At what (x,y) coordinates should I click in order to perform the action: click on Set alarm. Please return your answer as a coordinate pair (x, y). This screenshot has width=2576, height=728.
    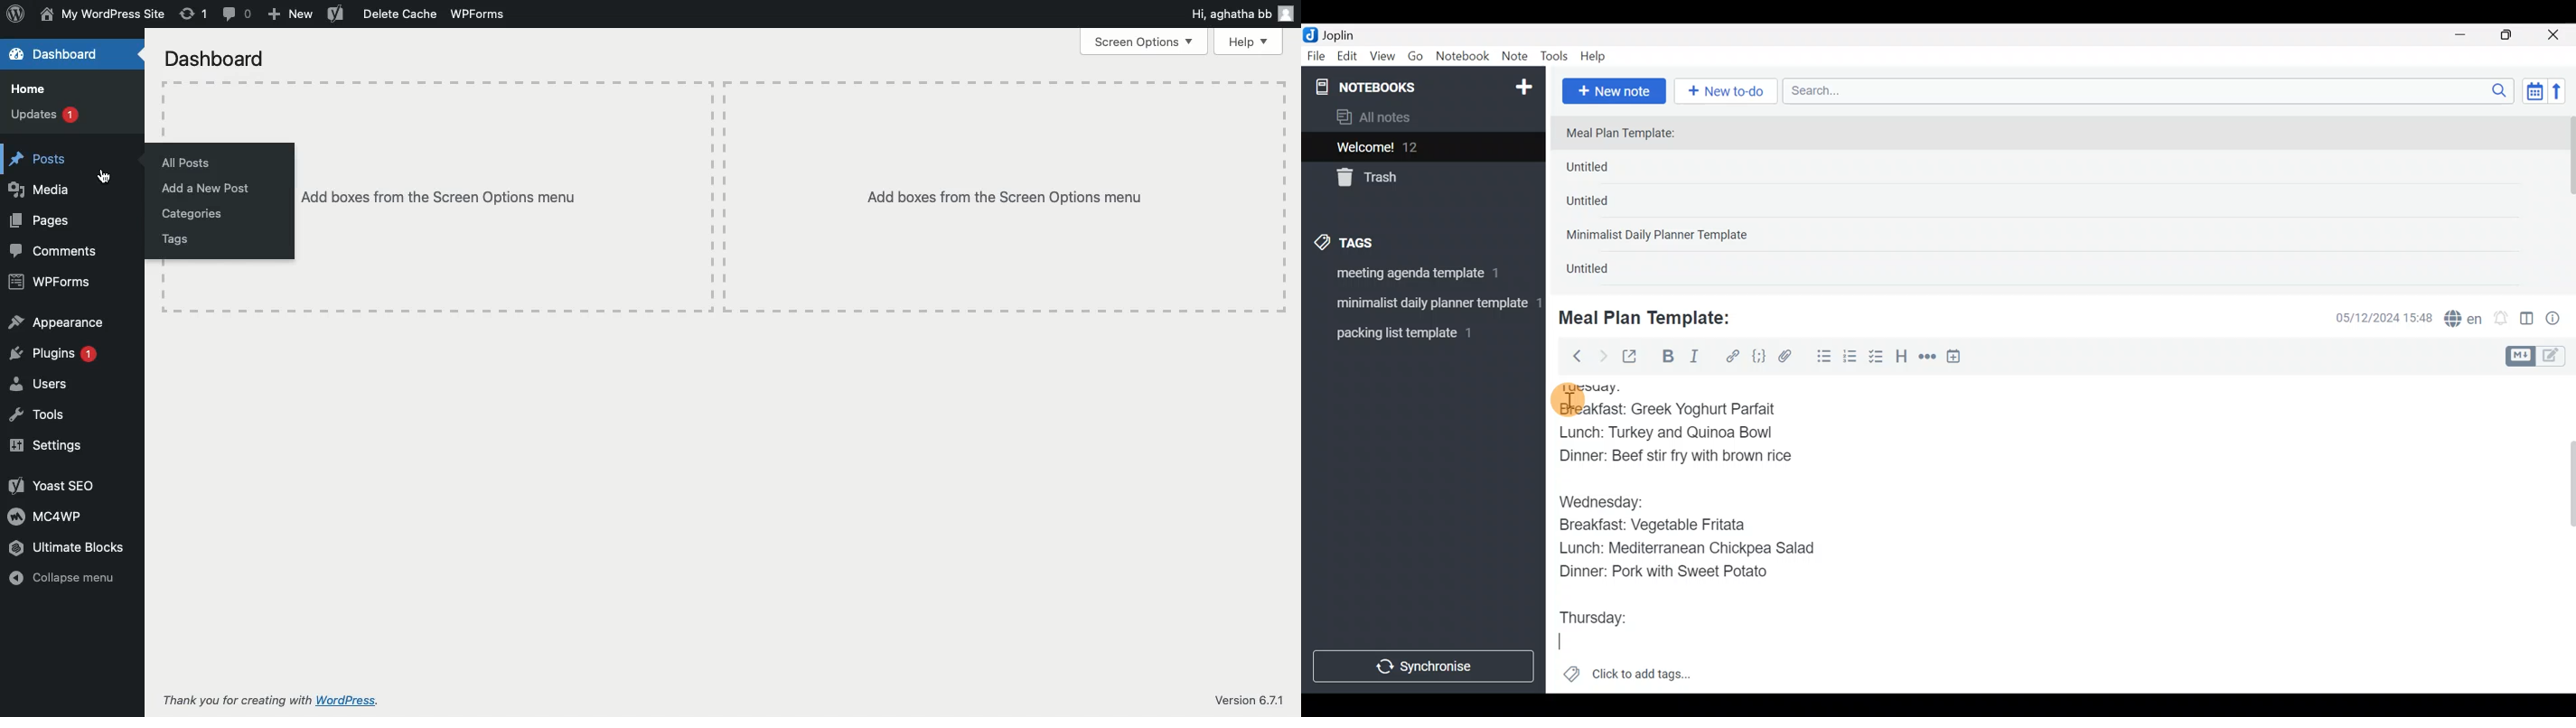
    Looking at the image, I should click on (2502, 319).